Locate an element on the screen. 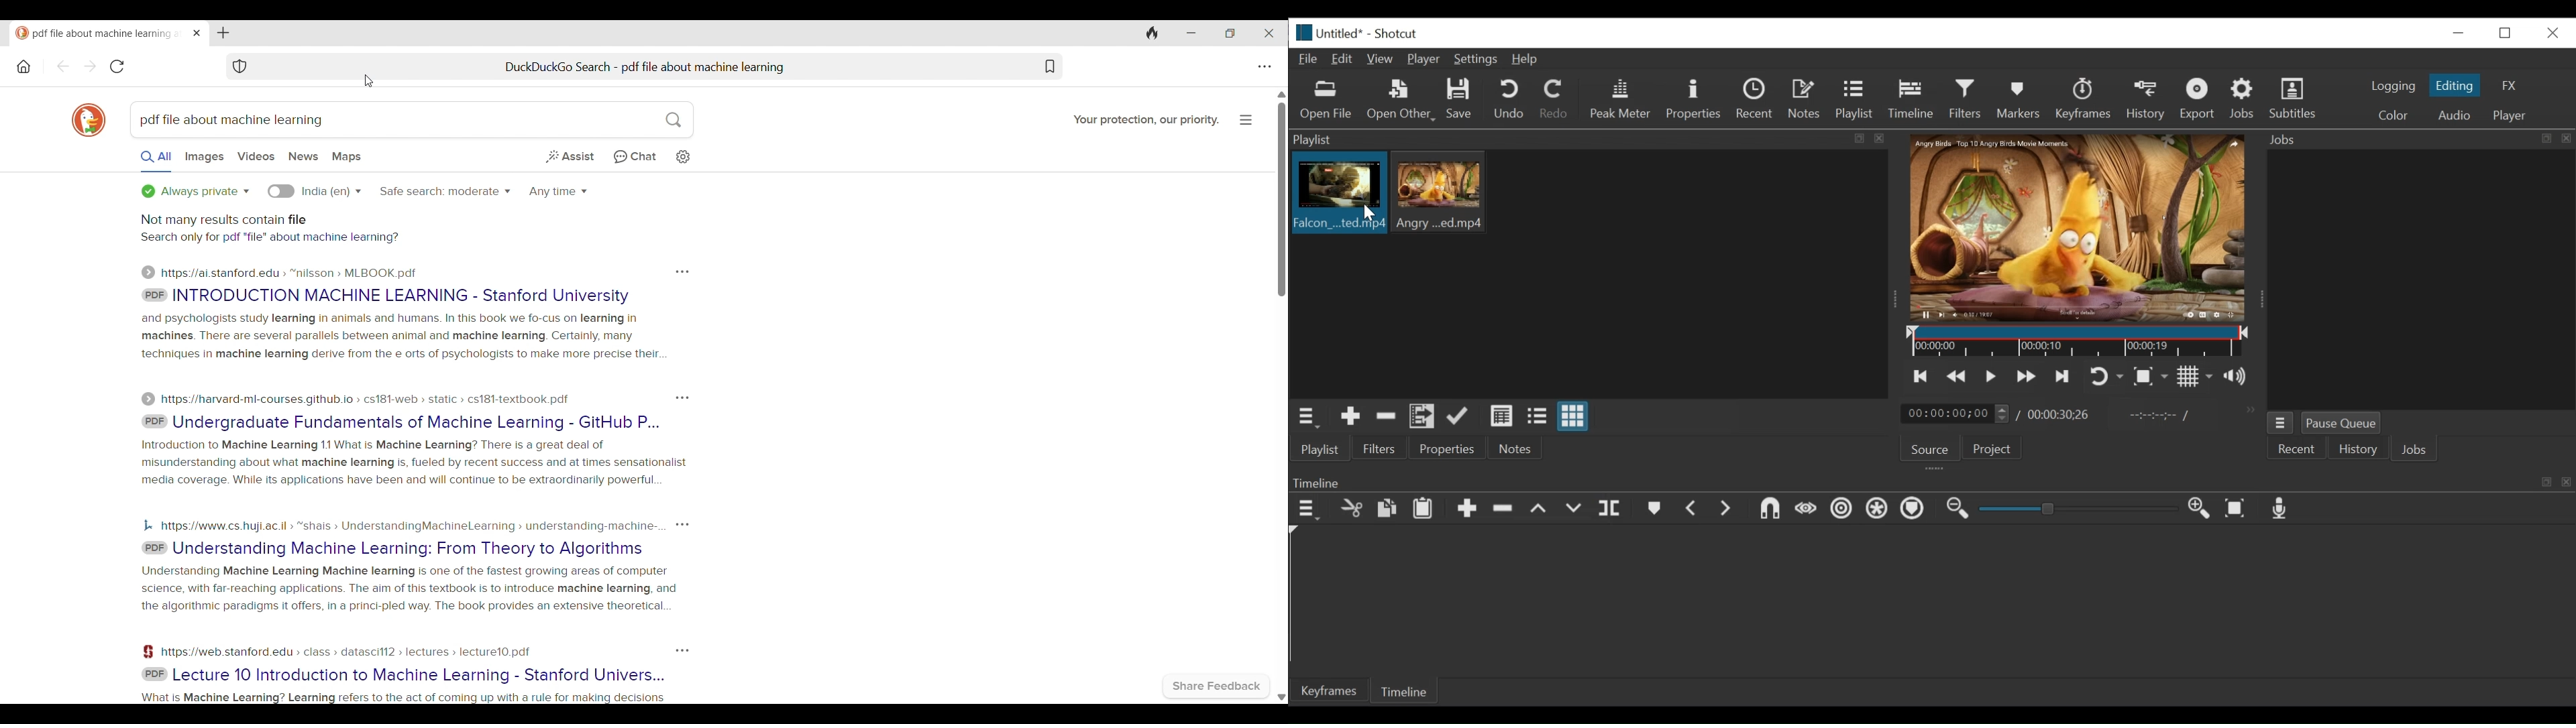  Search only for pdf "file" about machine learning? is located at coordinates (270, 237).